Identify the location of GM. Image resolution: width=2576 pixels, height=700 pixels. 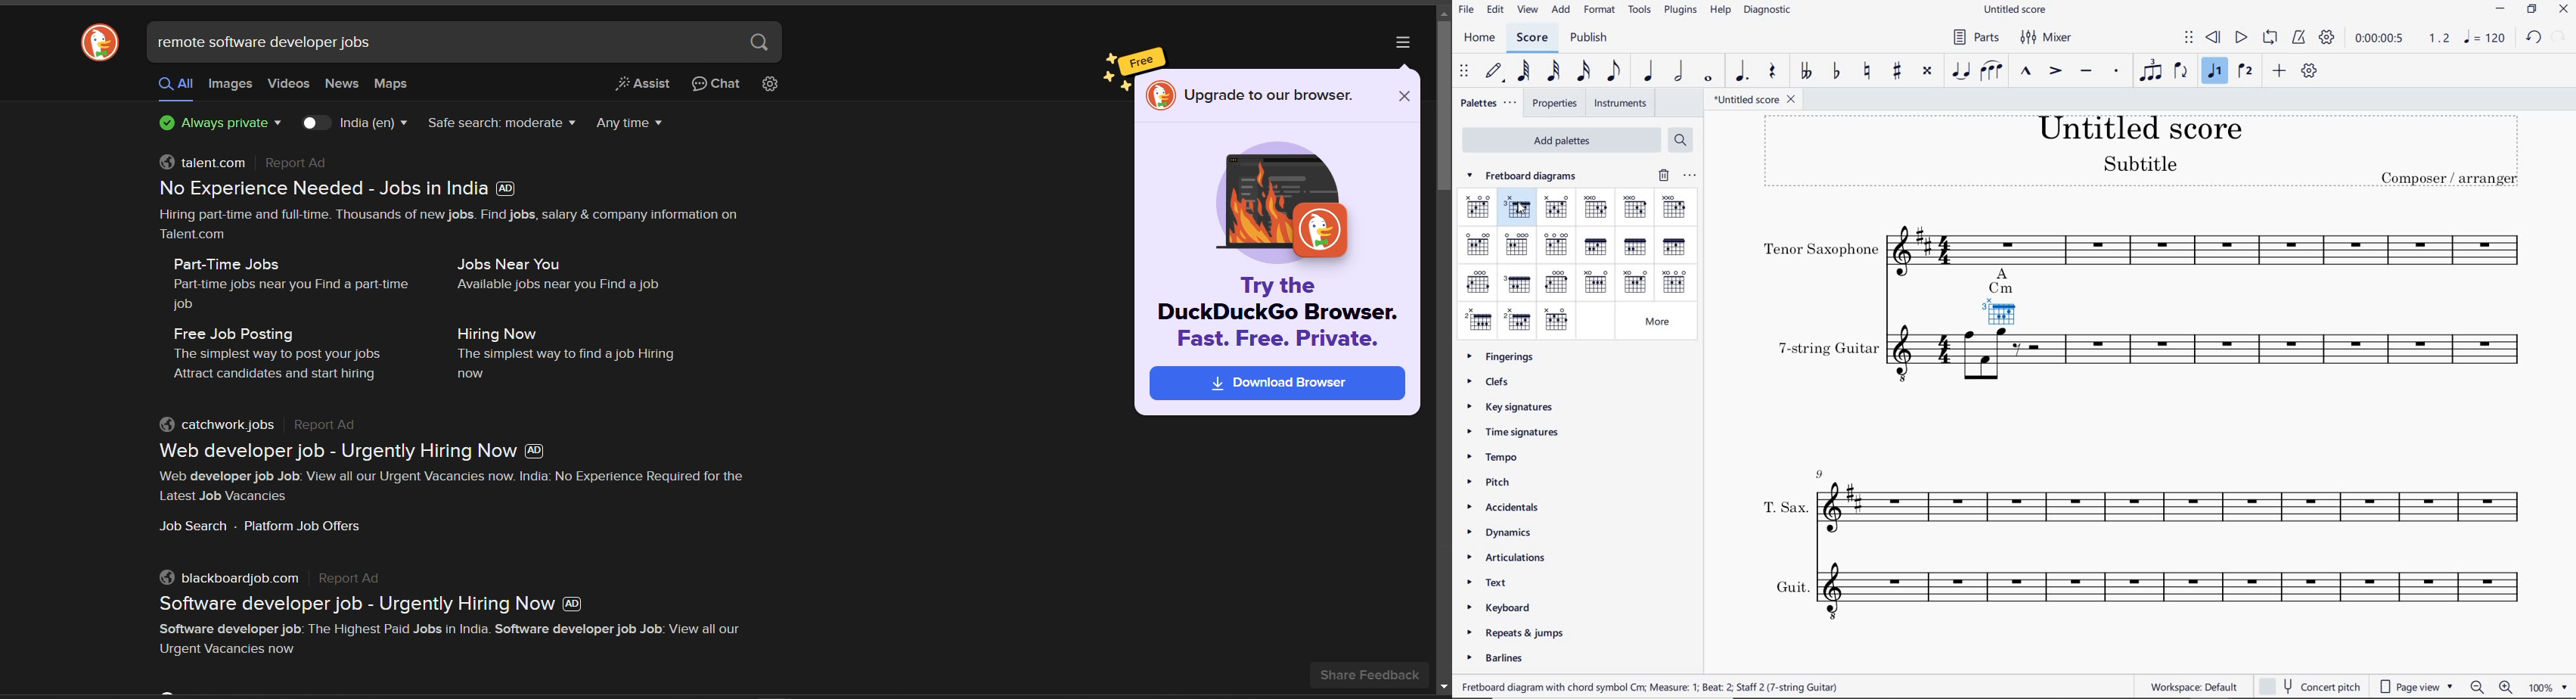
(1520, 284).